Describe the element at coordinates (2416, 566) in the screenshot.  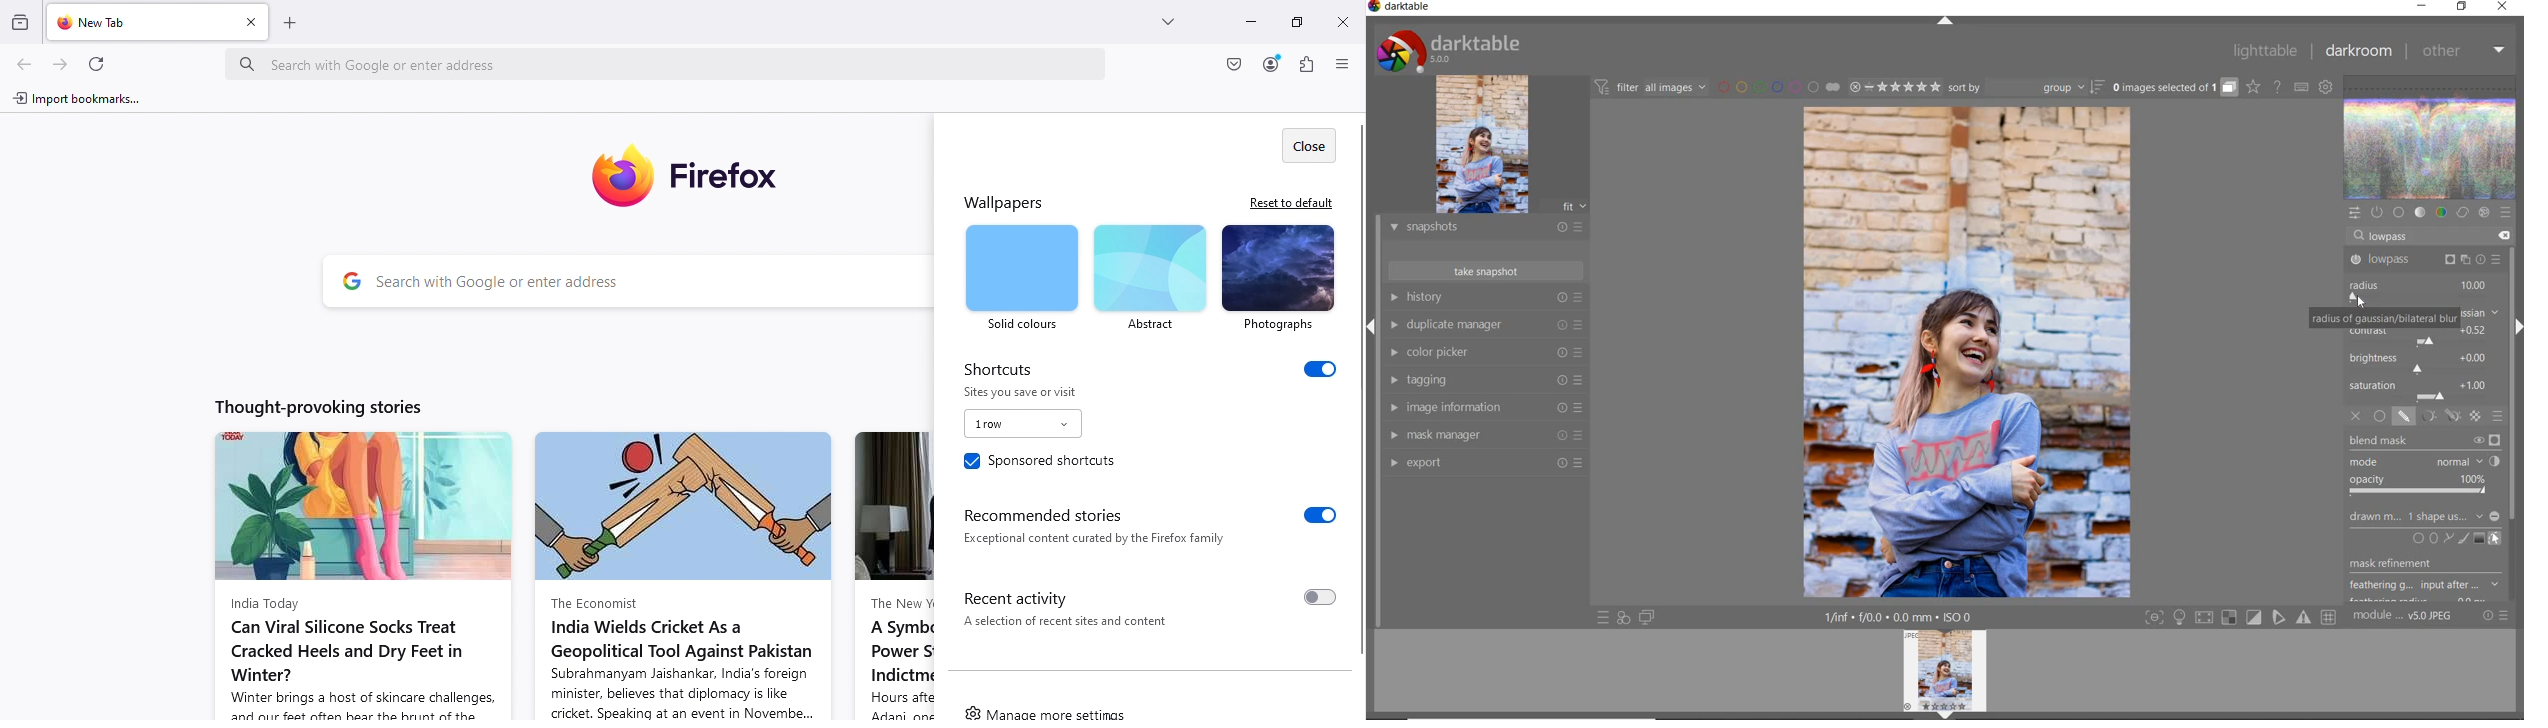
I see `musk refinement` at that location.